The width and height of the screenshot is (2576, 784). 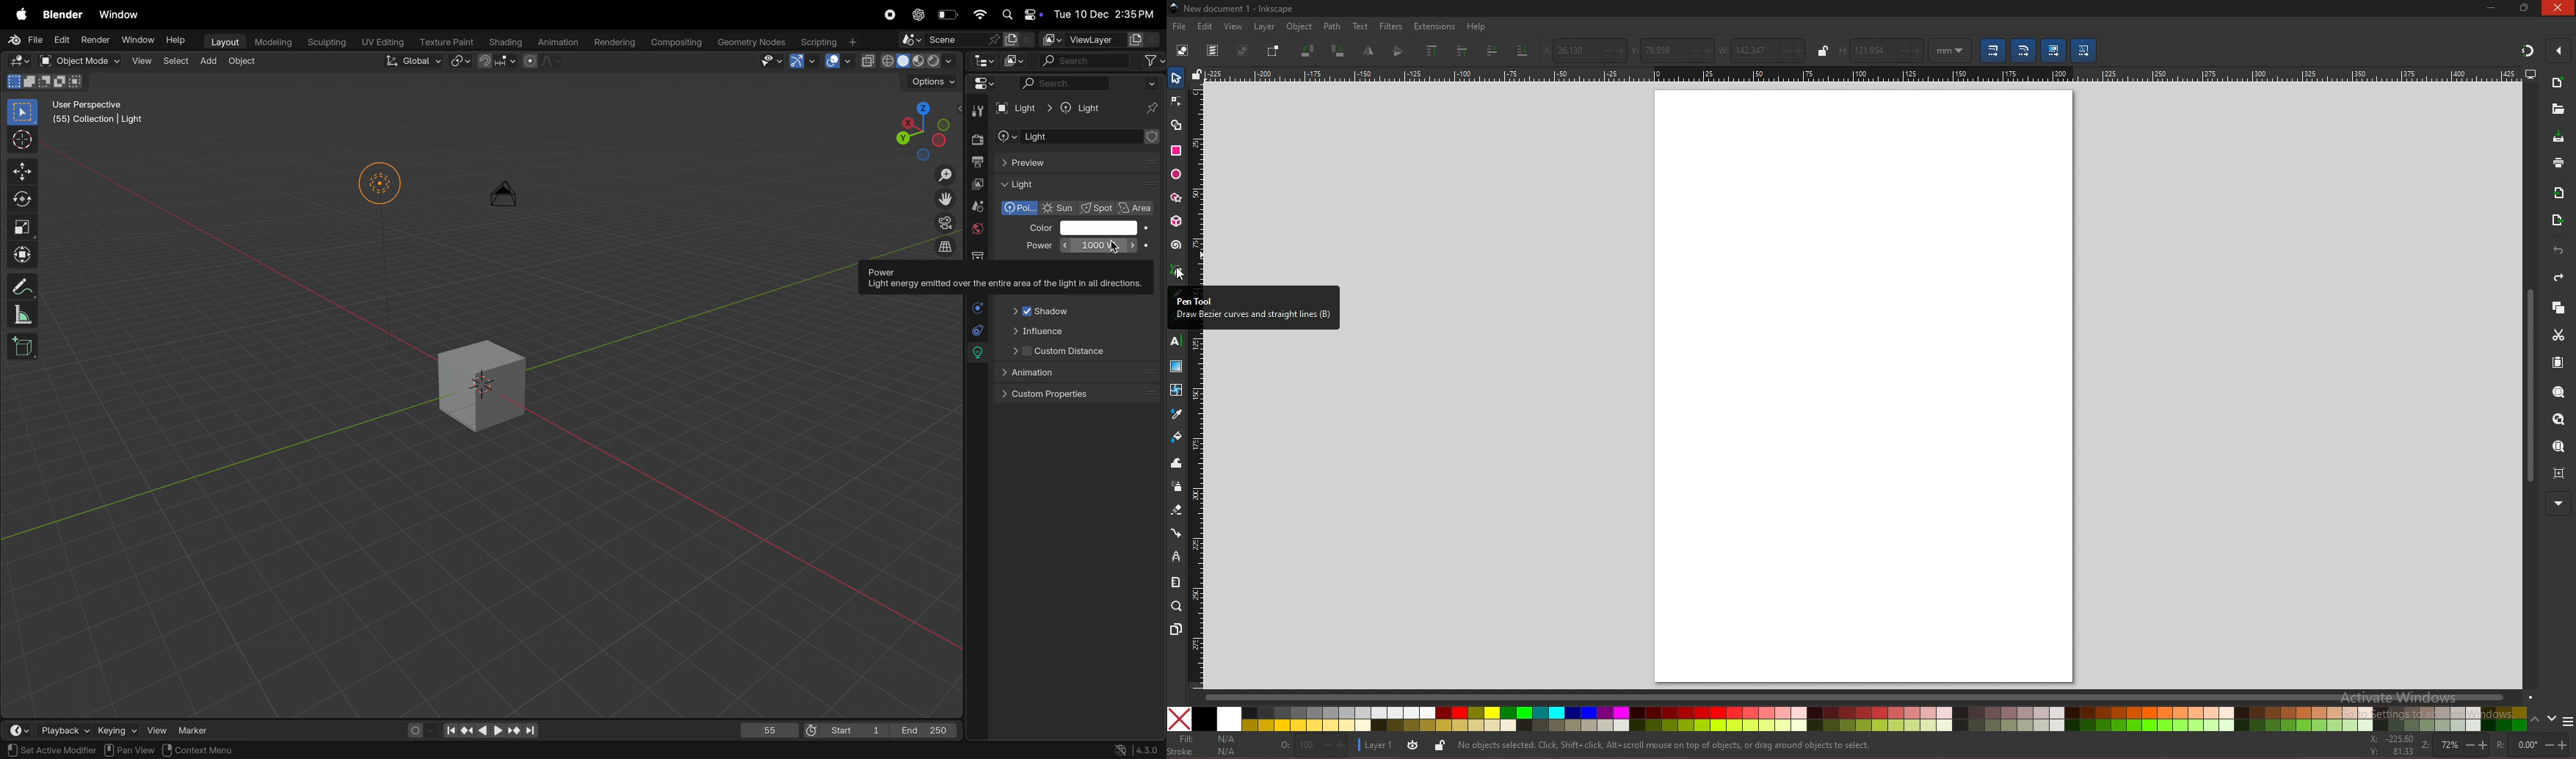 What do you see at coordinates (981, 257) in the screenshot?
I see `collection` at bounding box center [981, 257].